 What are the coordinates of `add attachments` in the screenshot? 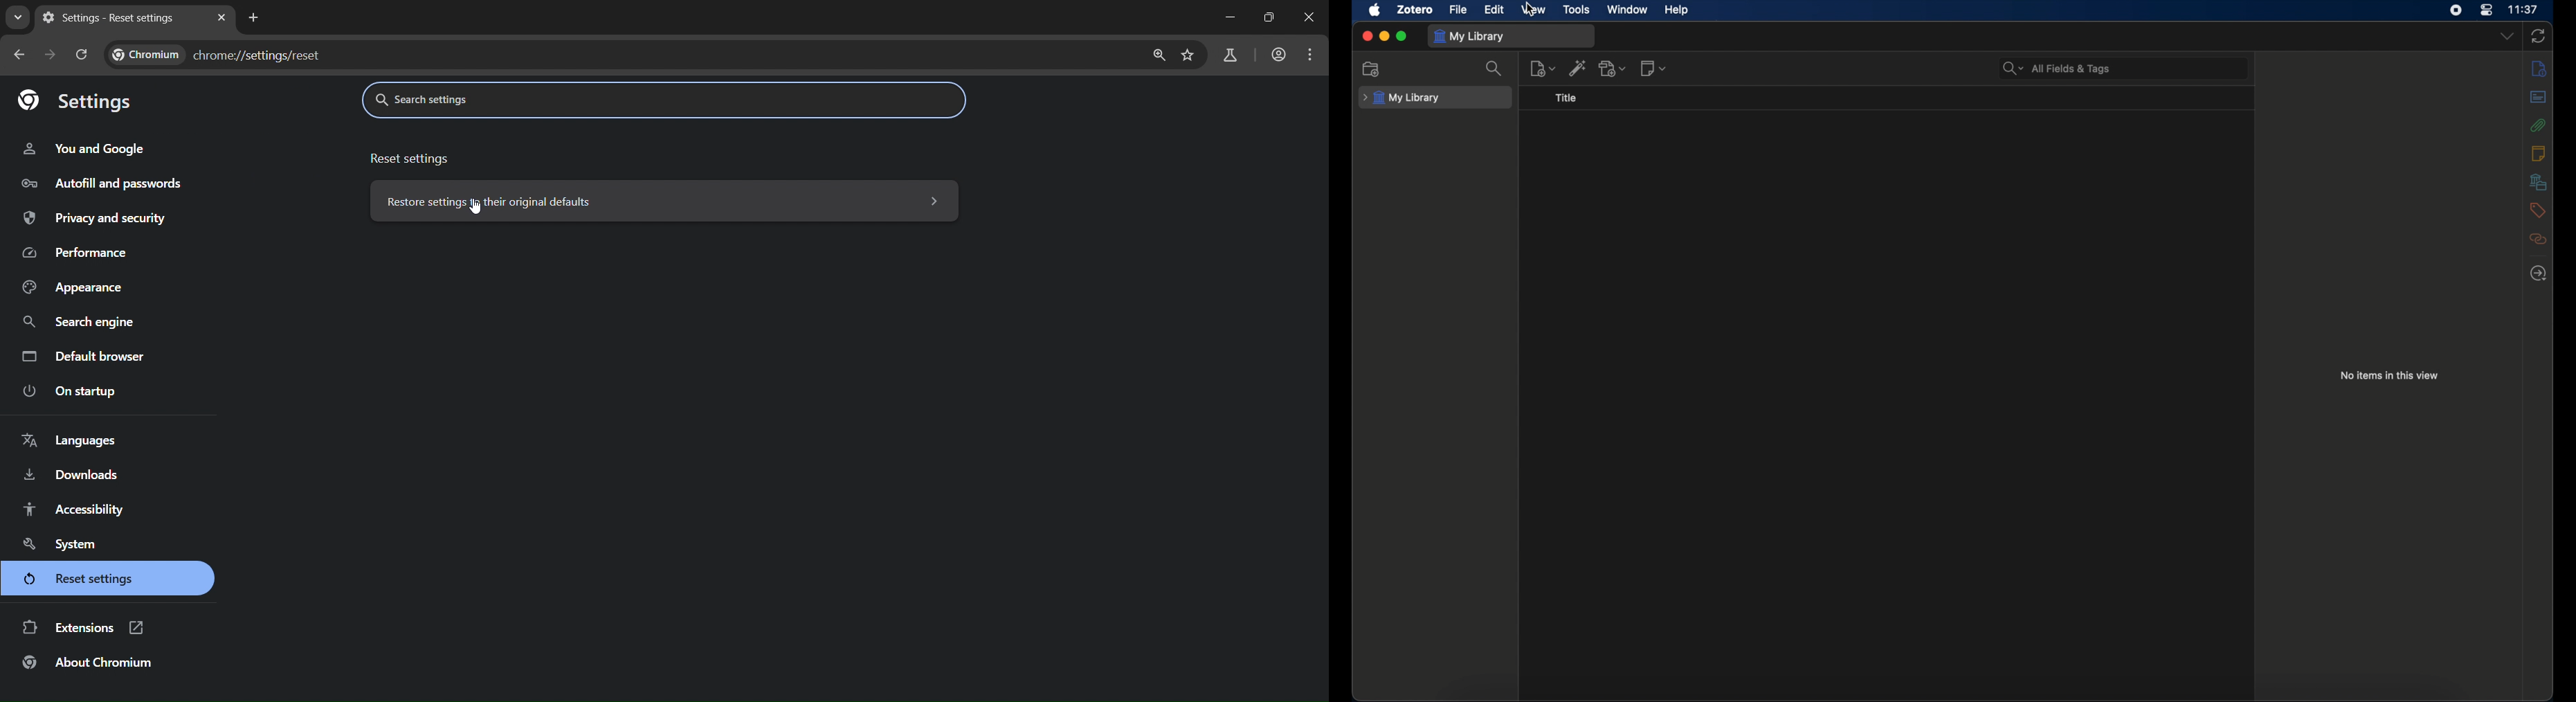 It's located at (1613, 68).